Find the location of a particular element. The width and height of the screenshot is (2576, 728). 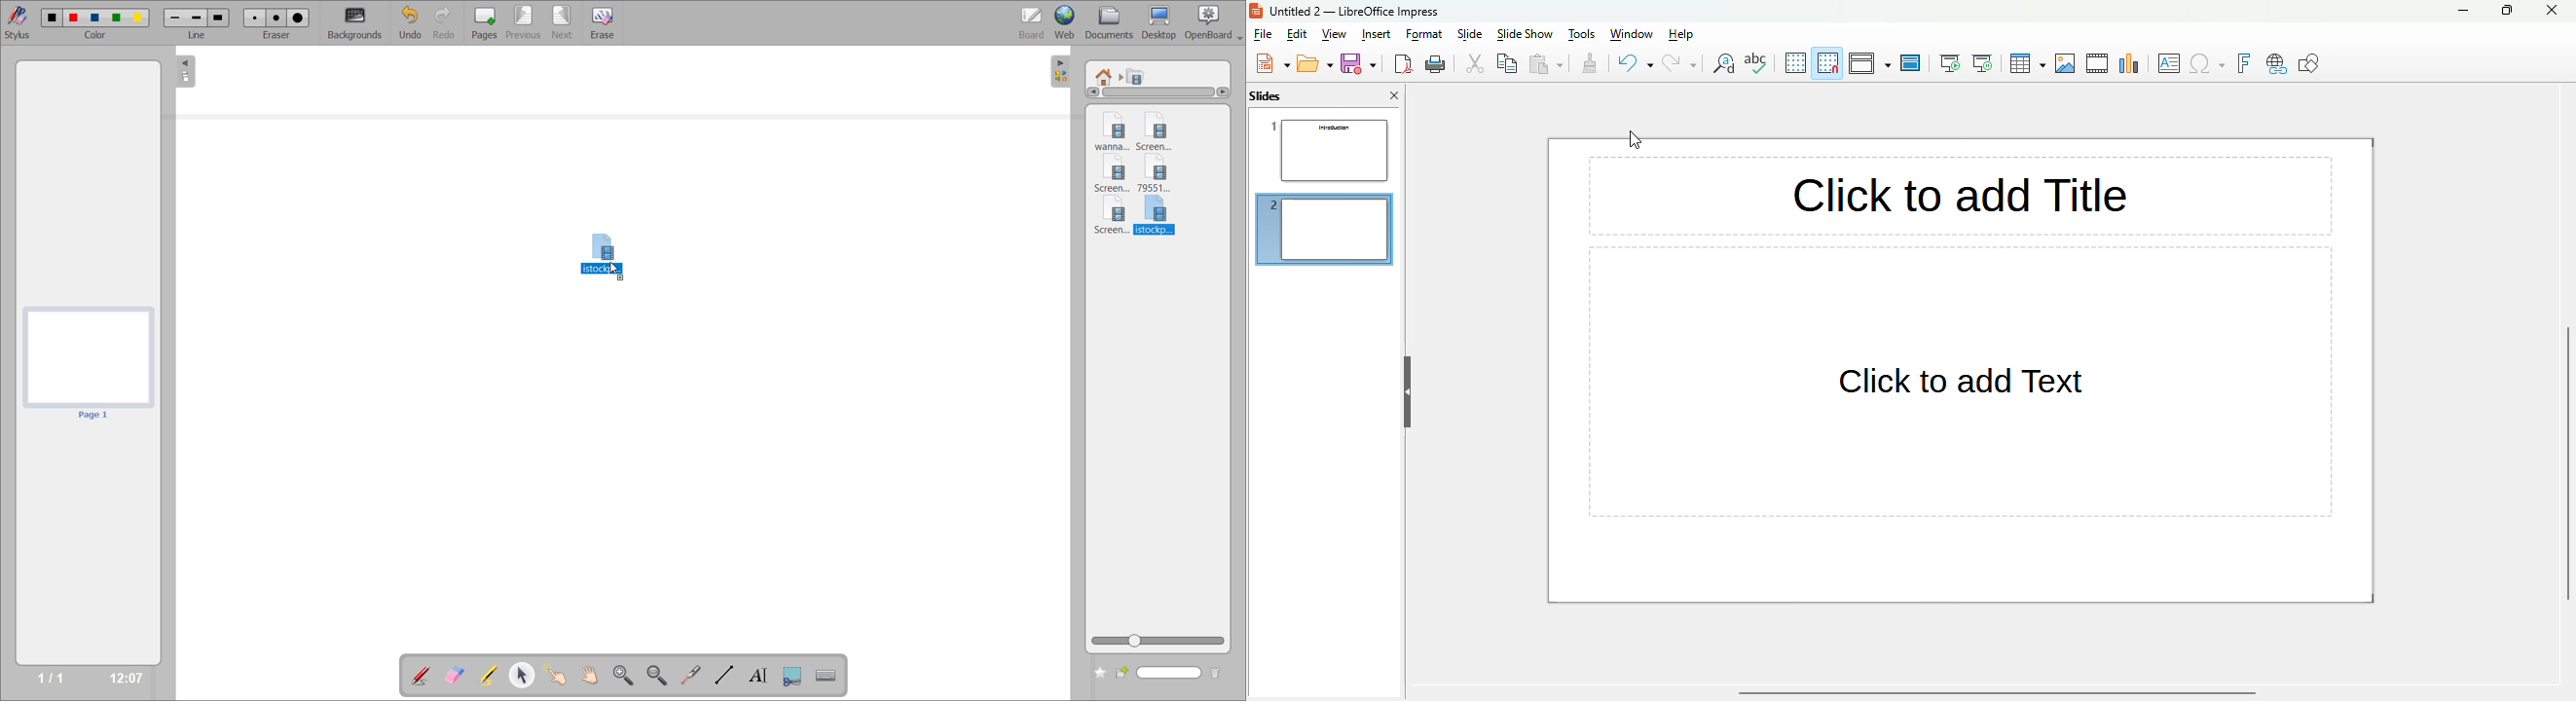

clone formatting is located at coordinates (1590, 63).